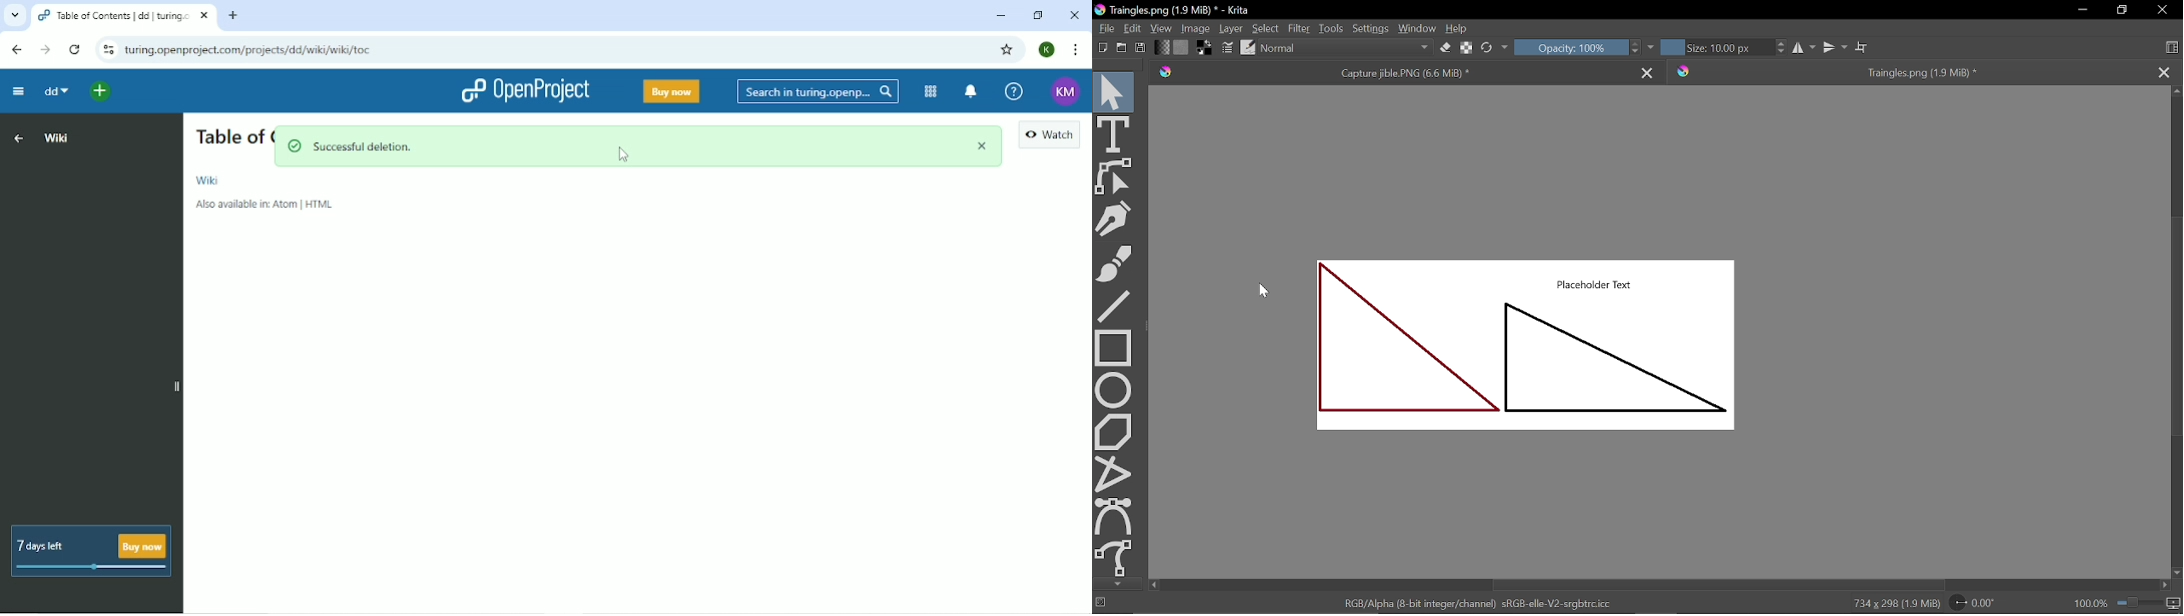 This screenshot has height=616, width=2184. Describe the element at coordinates (674, 90) in the screenshot. I see `buy now` at that location.